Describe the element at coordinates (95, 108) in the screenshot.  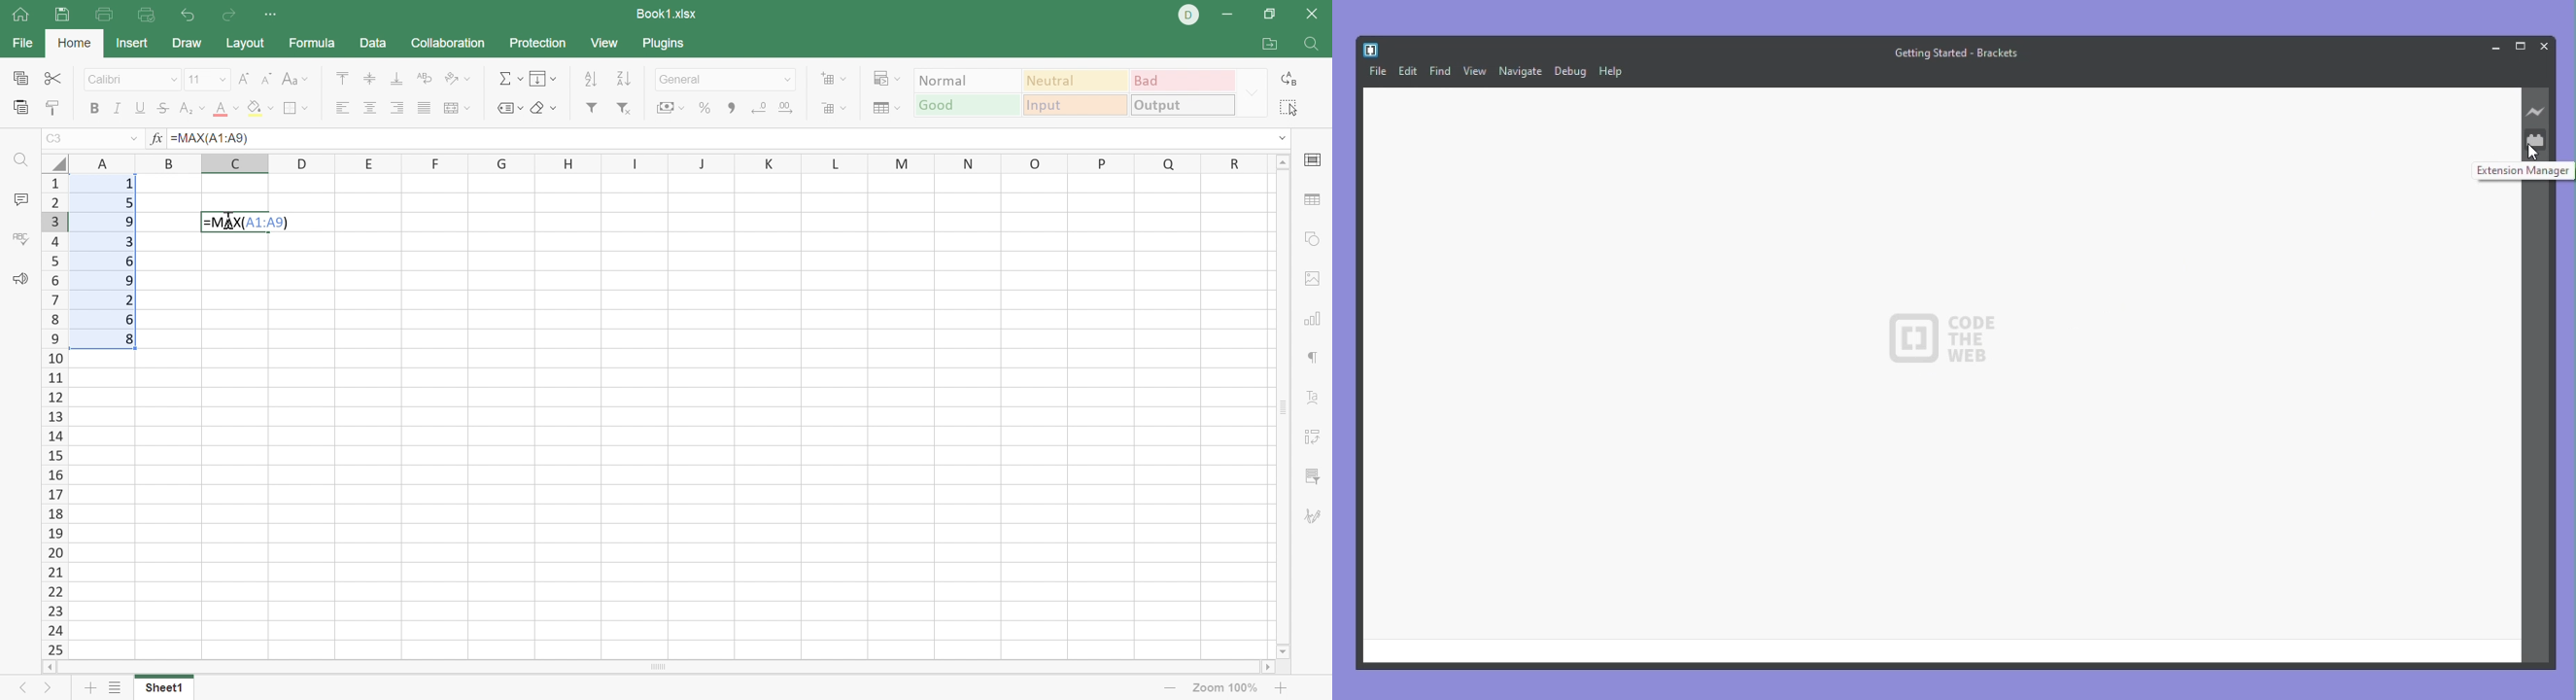
I see `Bold` at that location.